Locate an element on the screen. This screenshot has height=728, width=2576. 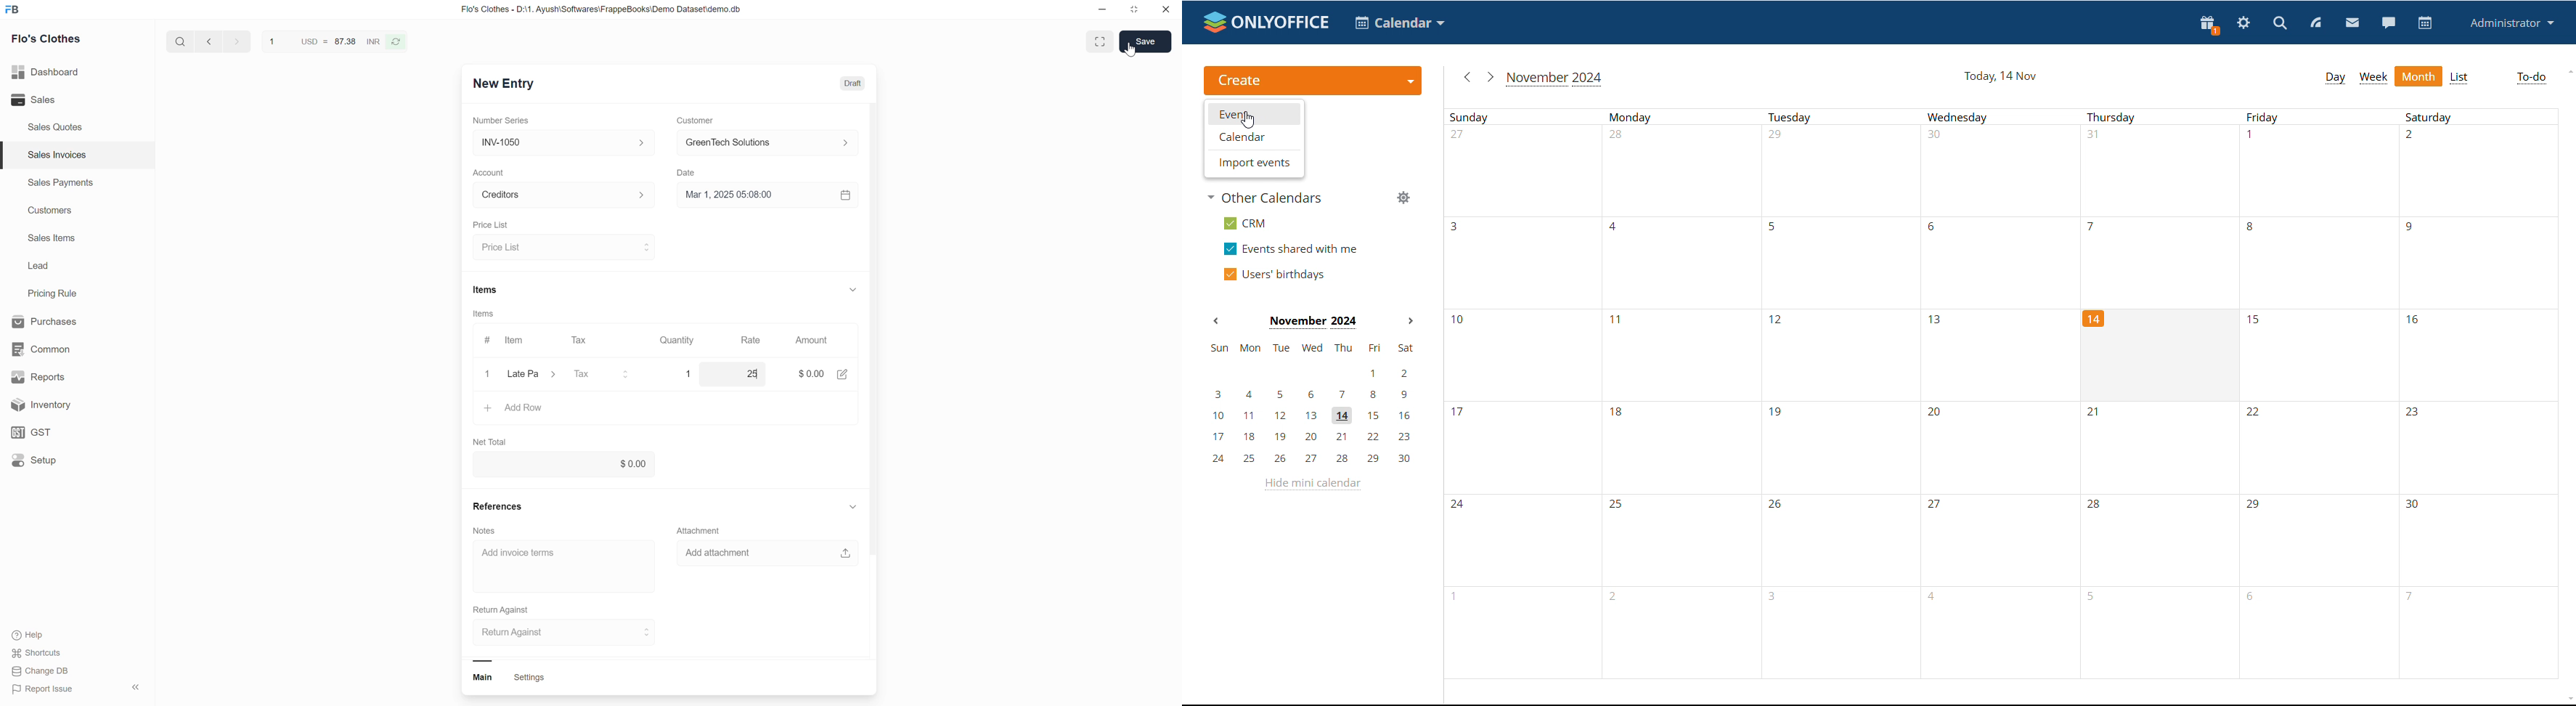
Quantity is located at coordinates (680, 341).